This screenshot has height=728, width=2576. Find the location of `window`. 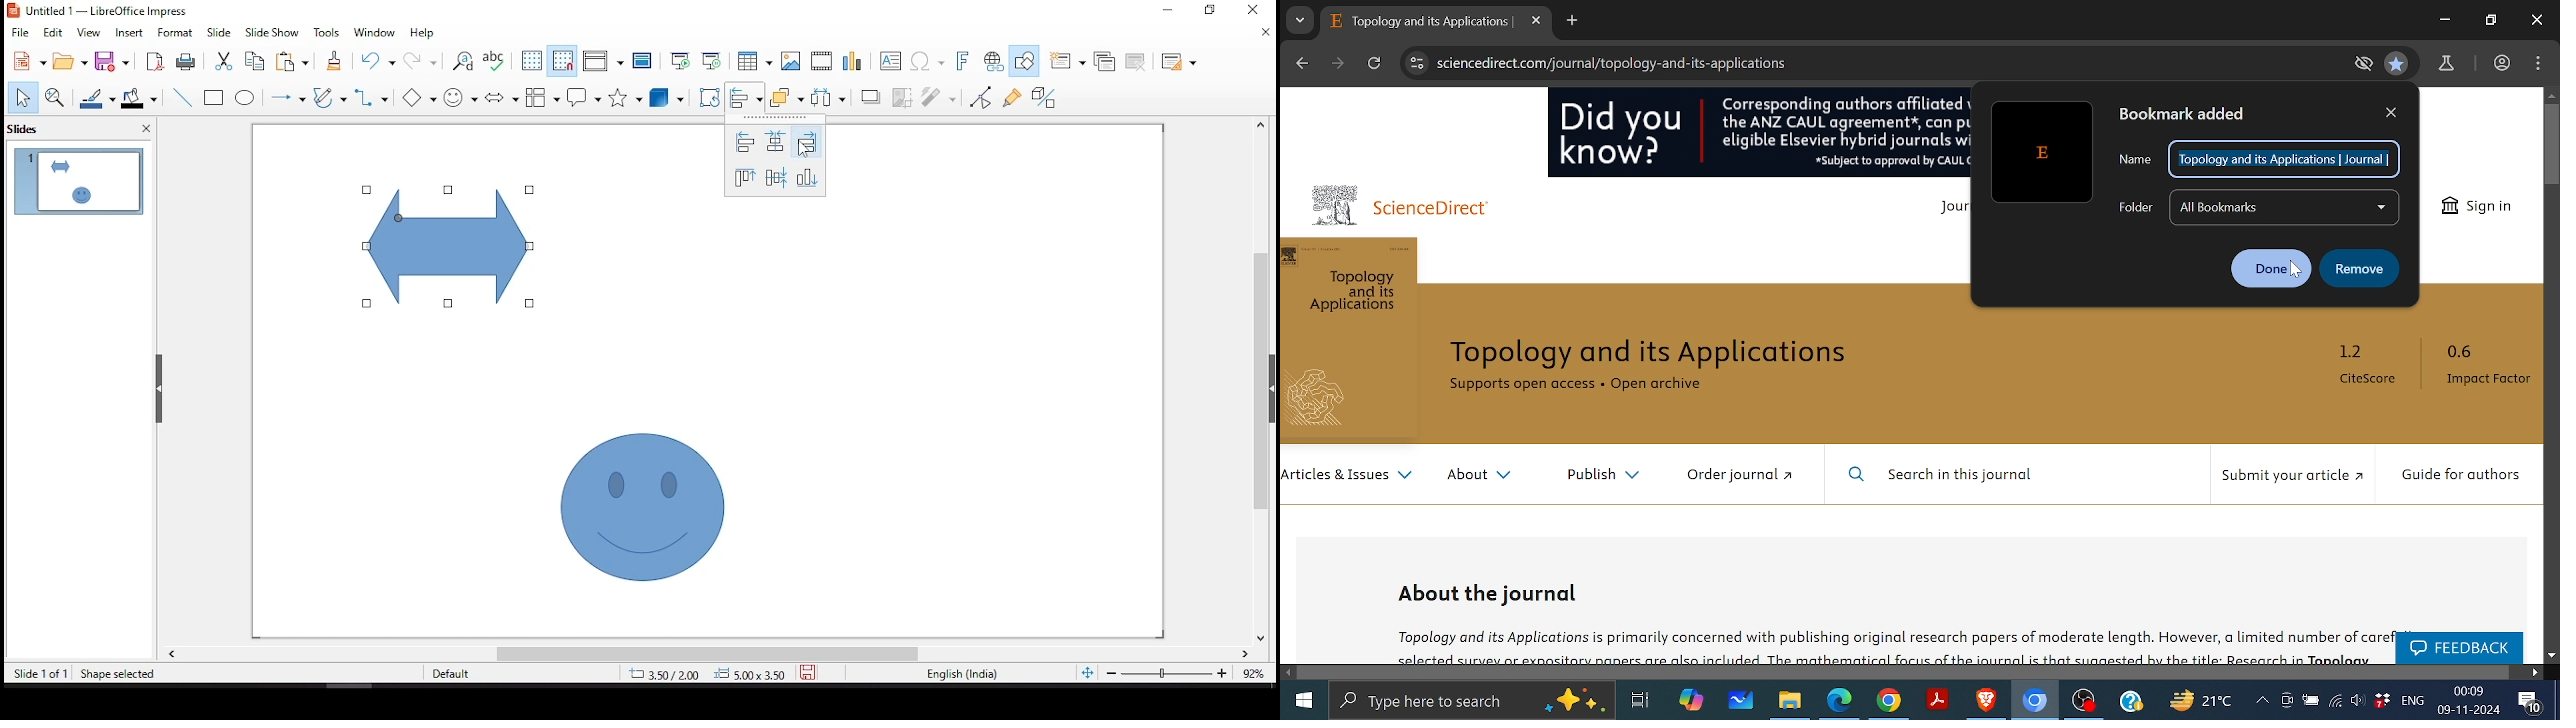

window is located at coordinates (377, 33).